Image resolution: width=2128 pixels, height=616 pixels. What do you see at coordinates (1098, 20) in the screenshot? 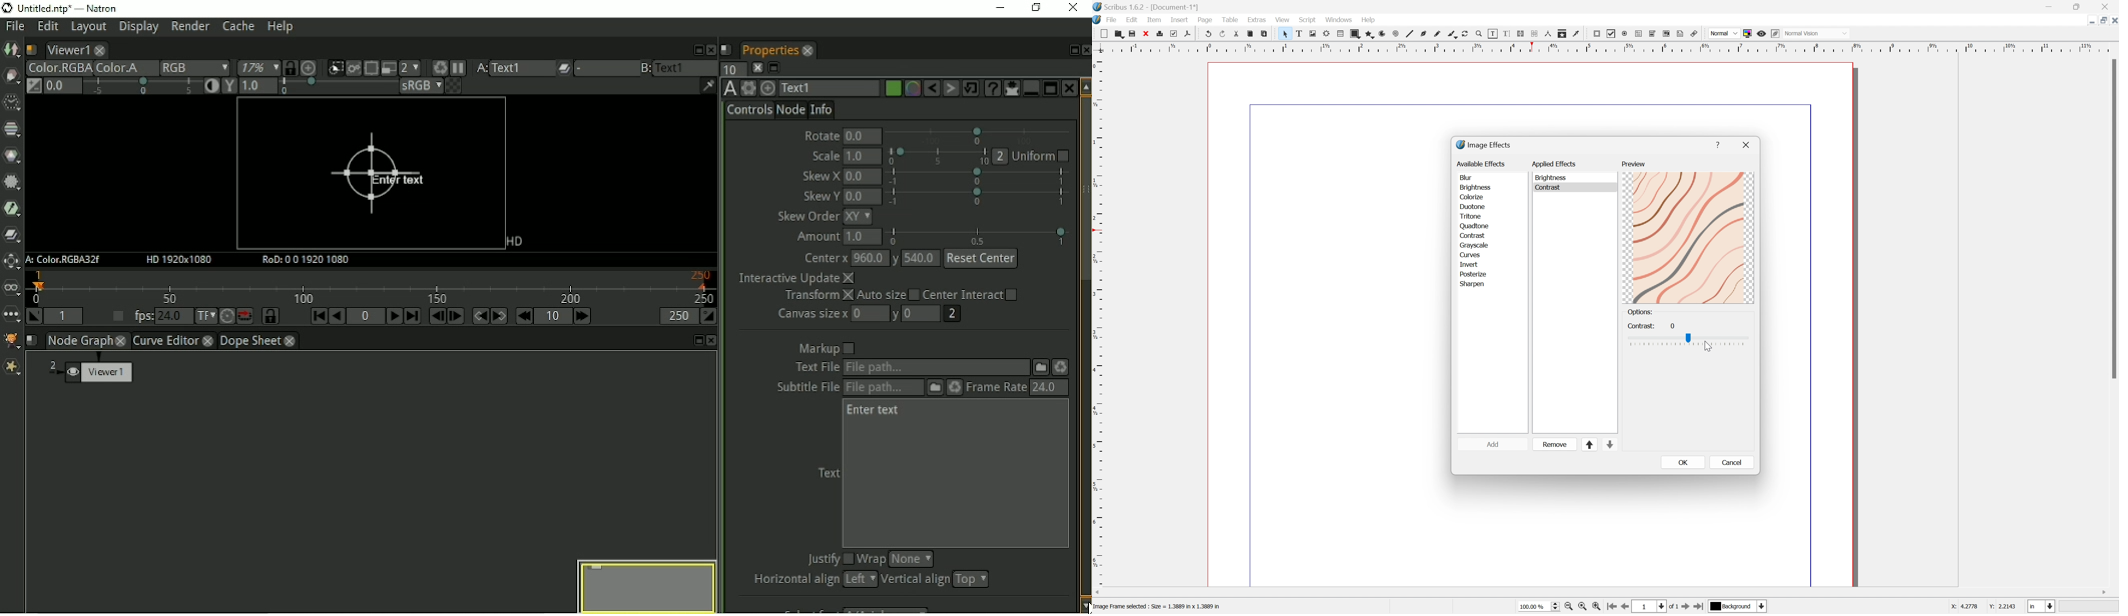
I see `Scribus` at bounding box center [1098, 20].